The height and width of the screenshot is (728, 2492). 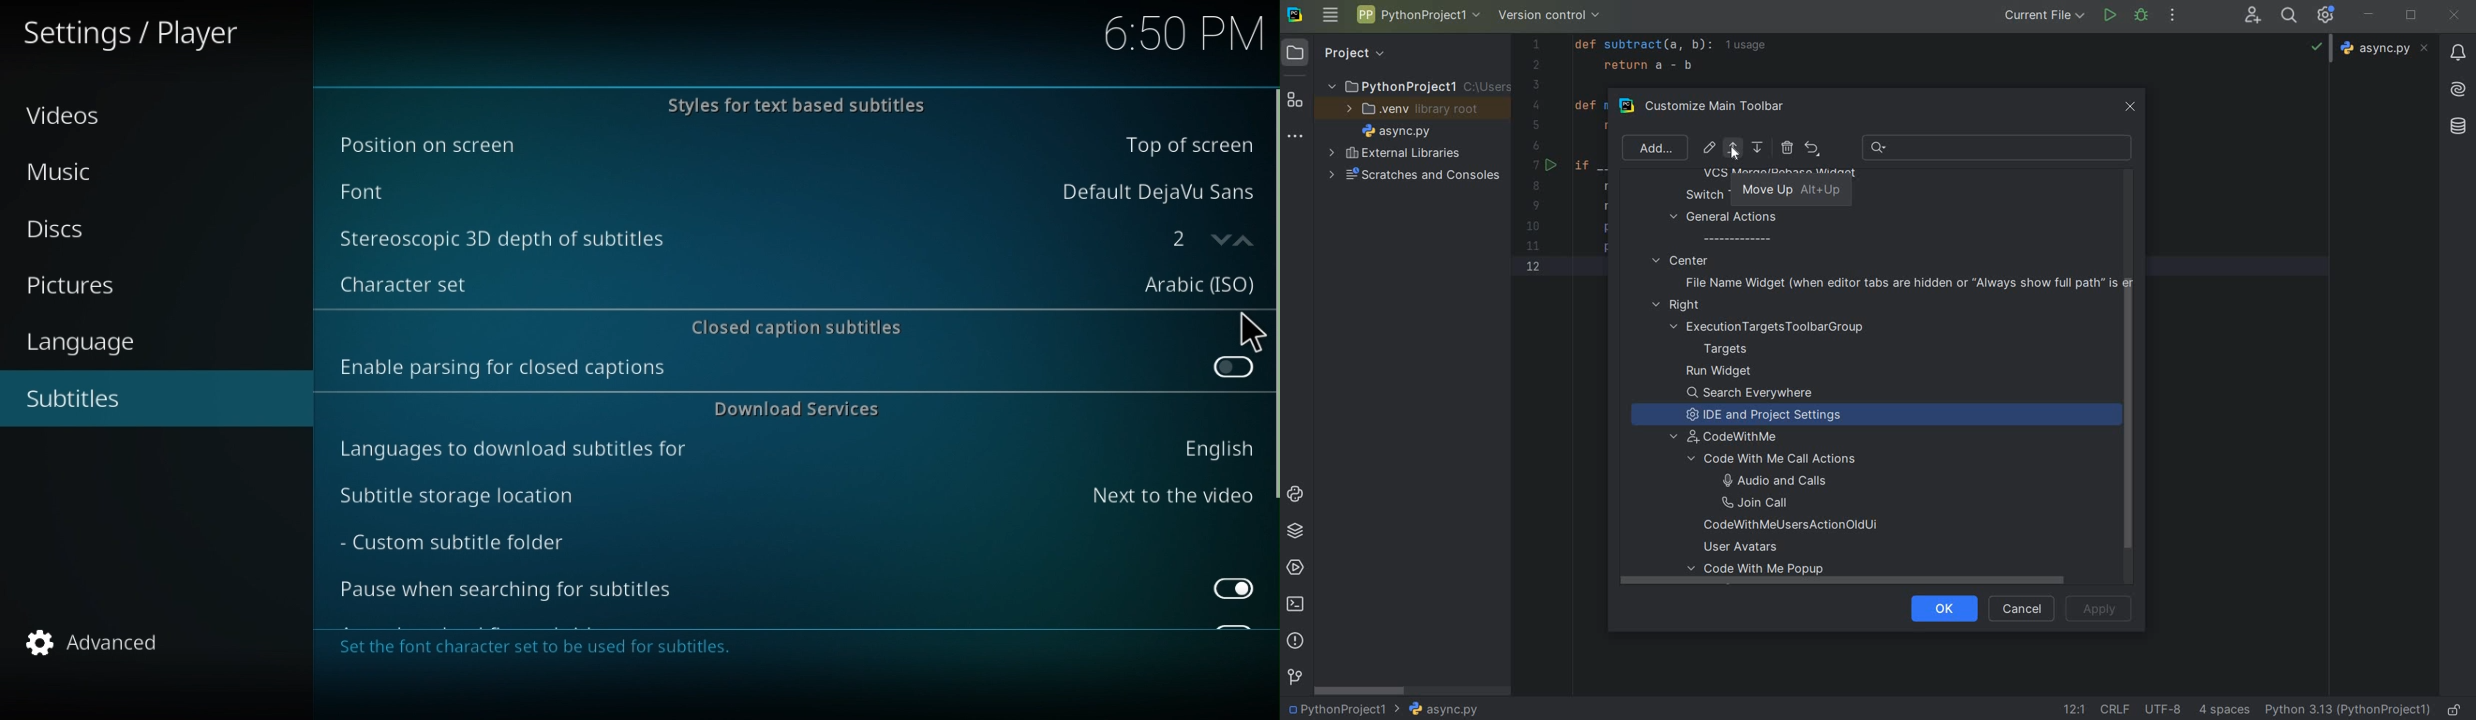 I want to click on Default DejaVu Sans, so click(x=1155, y=194).